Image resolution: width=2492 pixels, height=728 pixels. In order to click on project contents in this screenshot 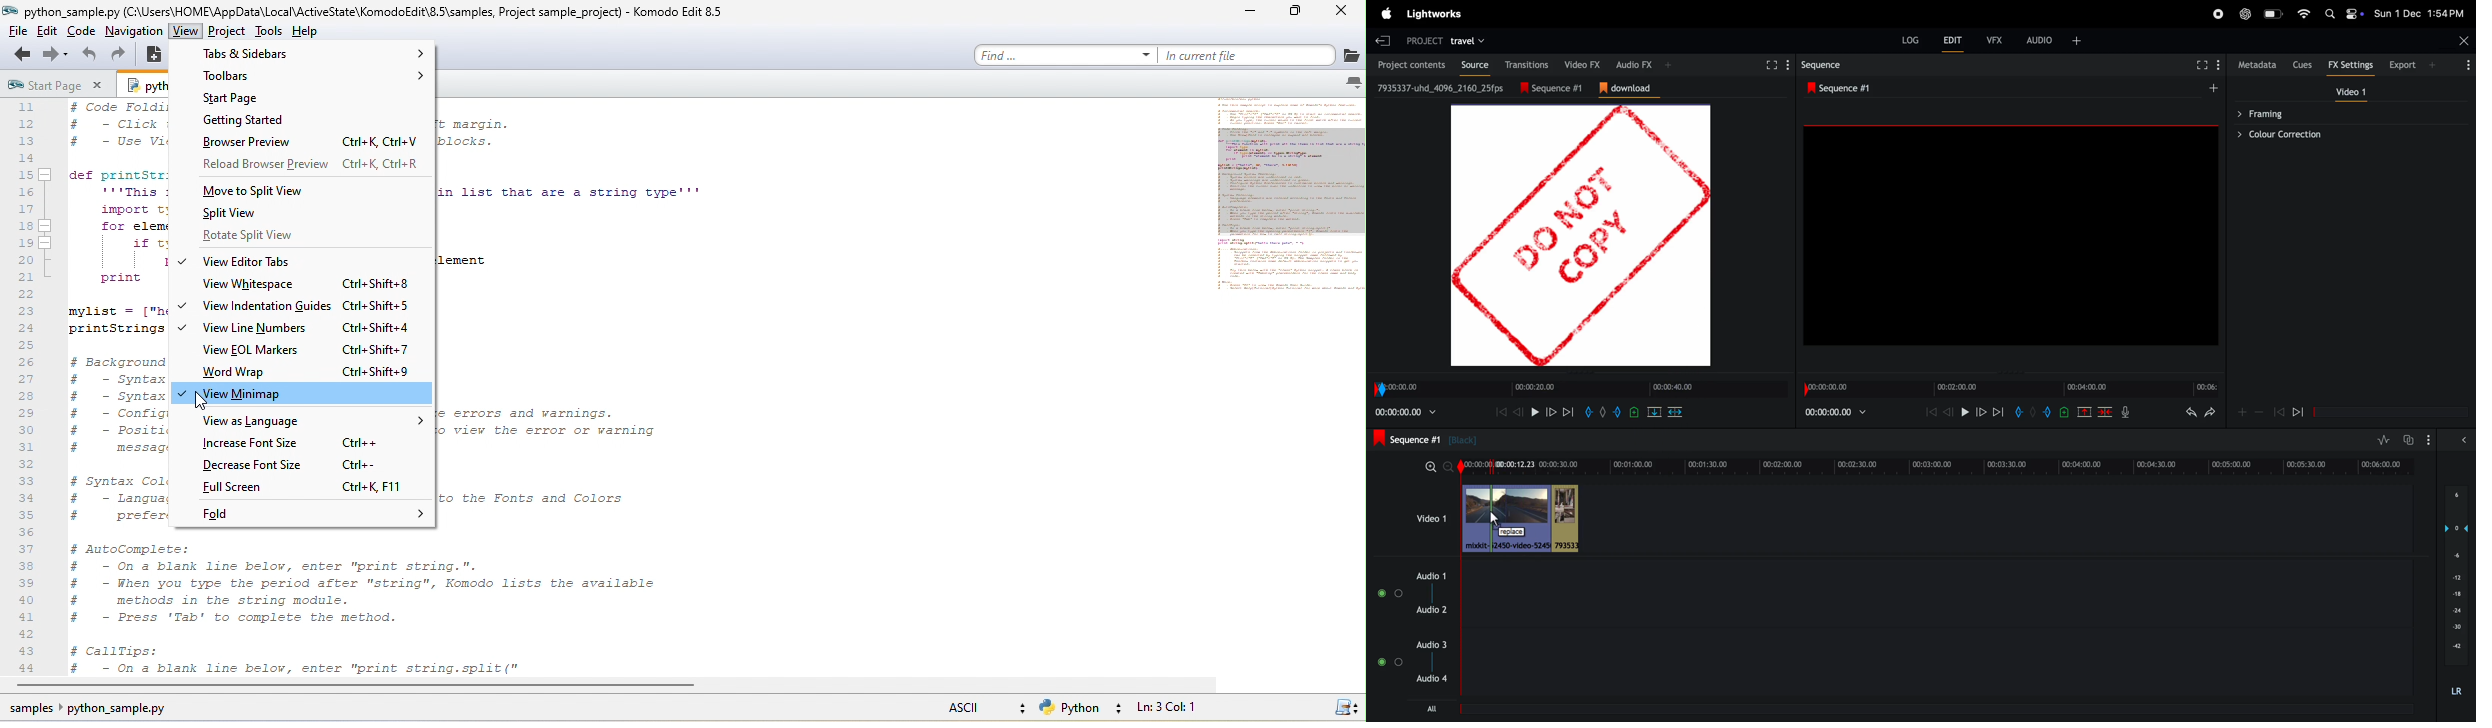, I will do `click(1408, 64)`.